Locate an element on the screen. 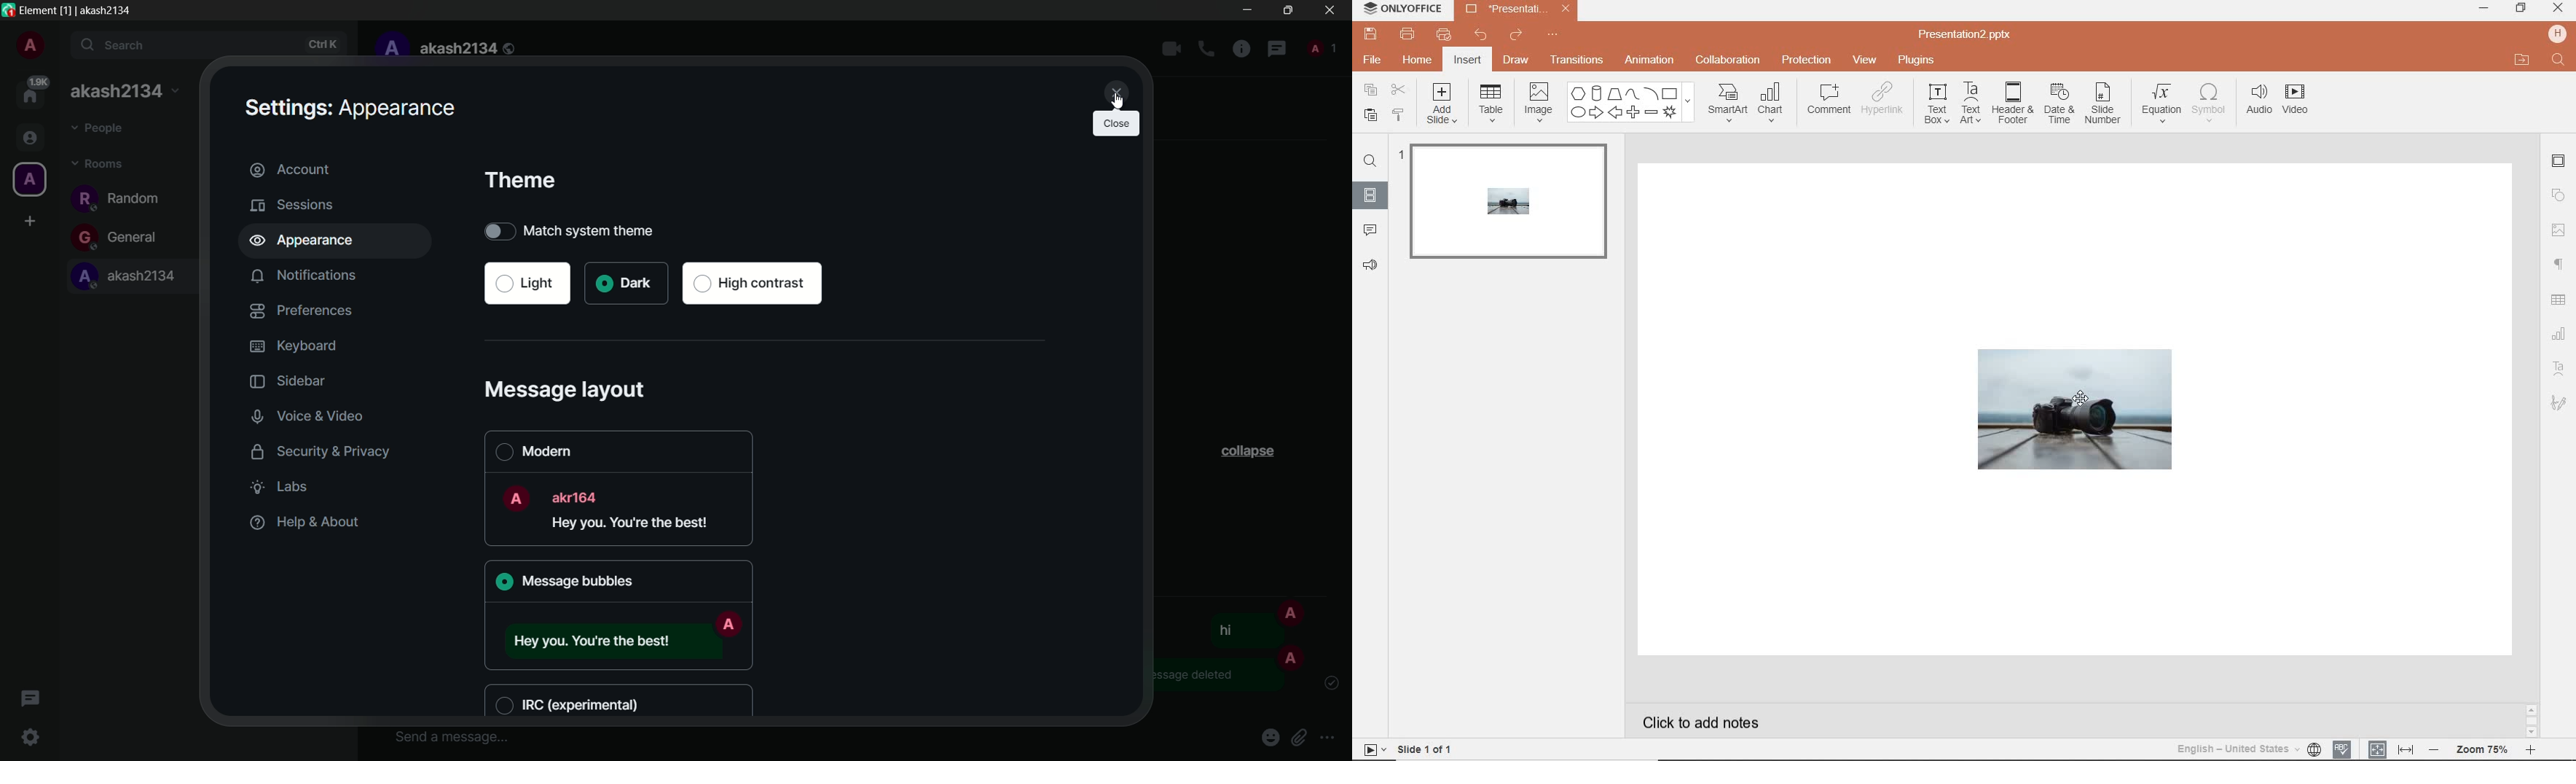 This screenshot has width=2576, height=784. preferences is located at coordinates (301, 310).